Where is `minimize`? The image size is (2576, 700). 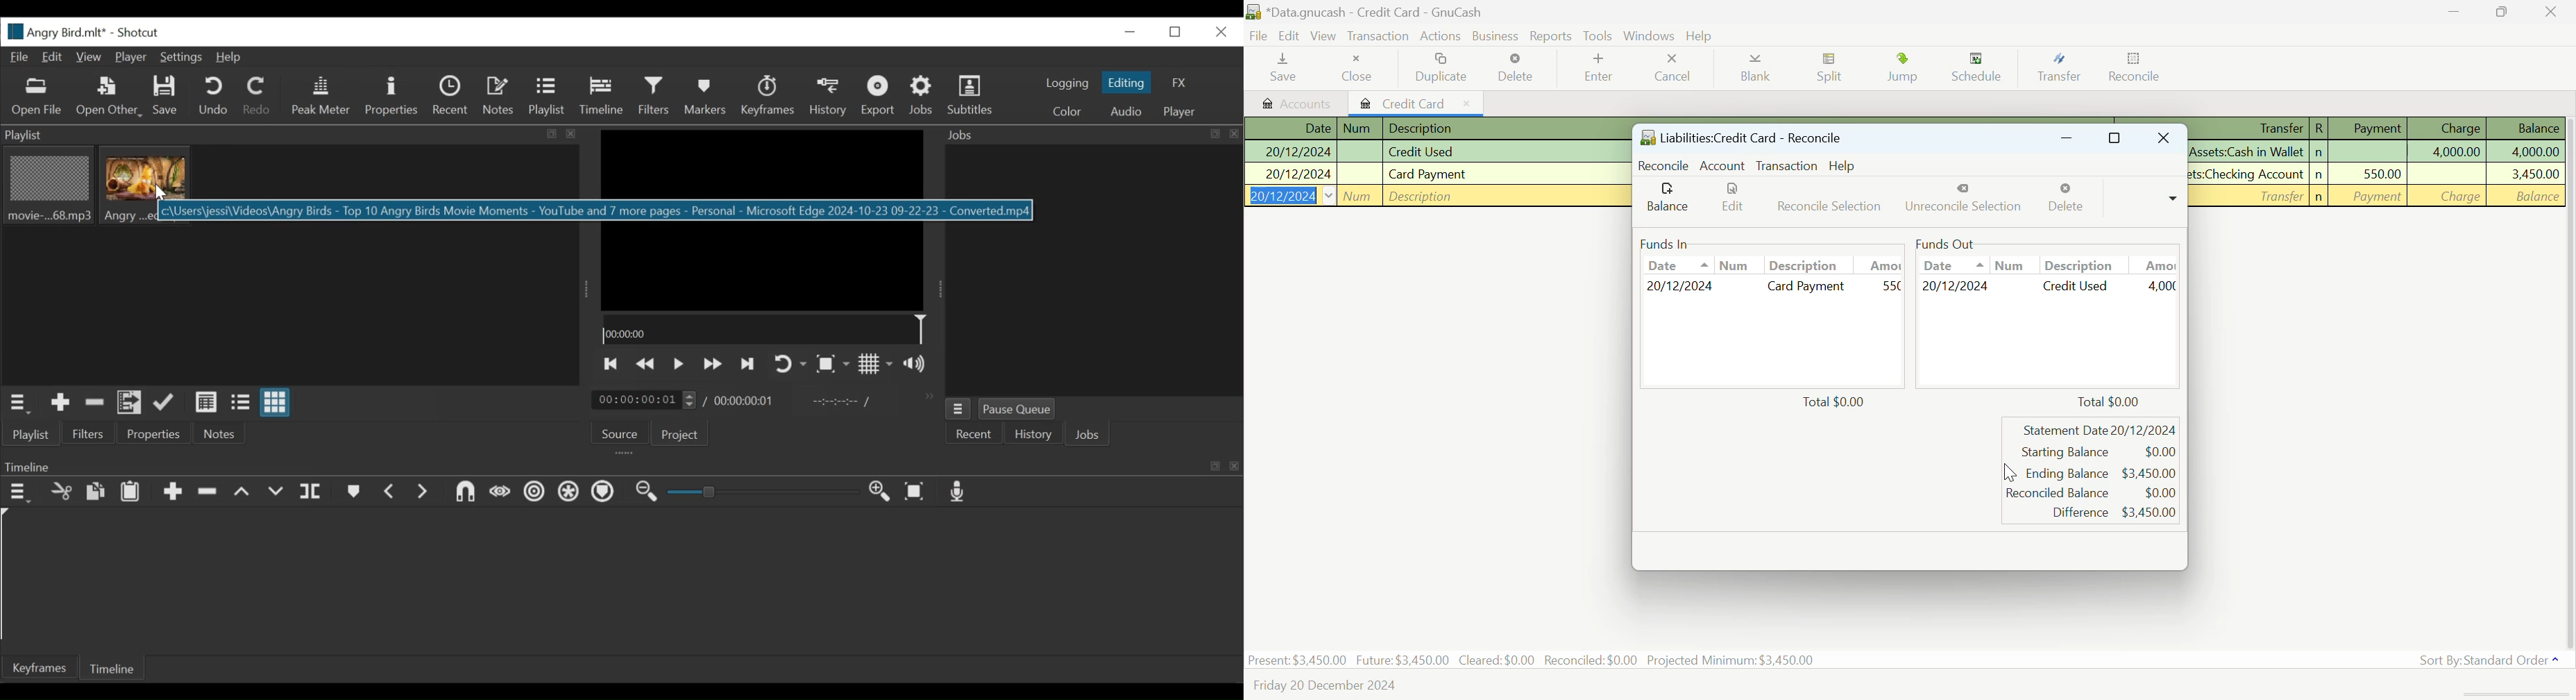 minimize is located at coordinates (1128, 32).